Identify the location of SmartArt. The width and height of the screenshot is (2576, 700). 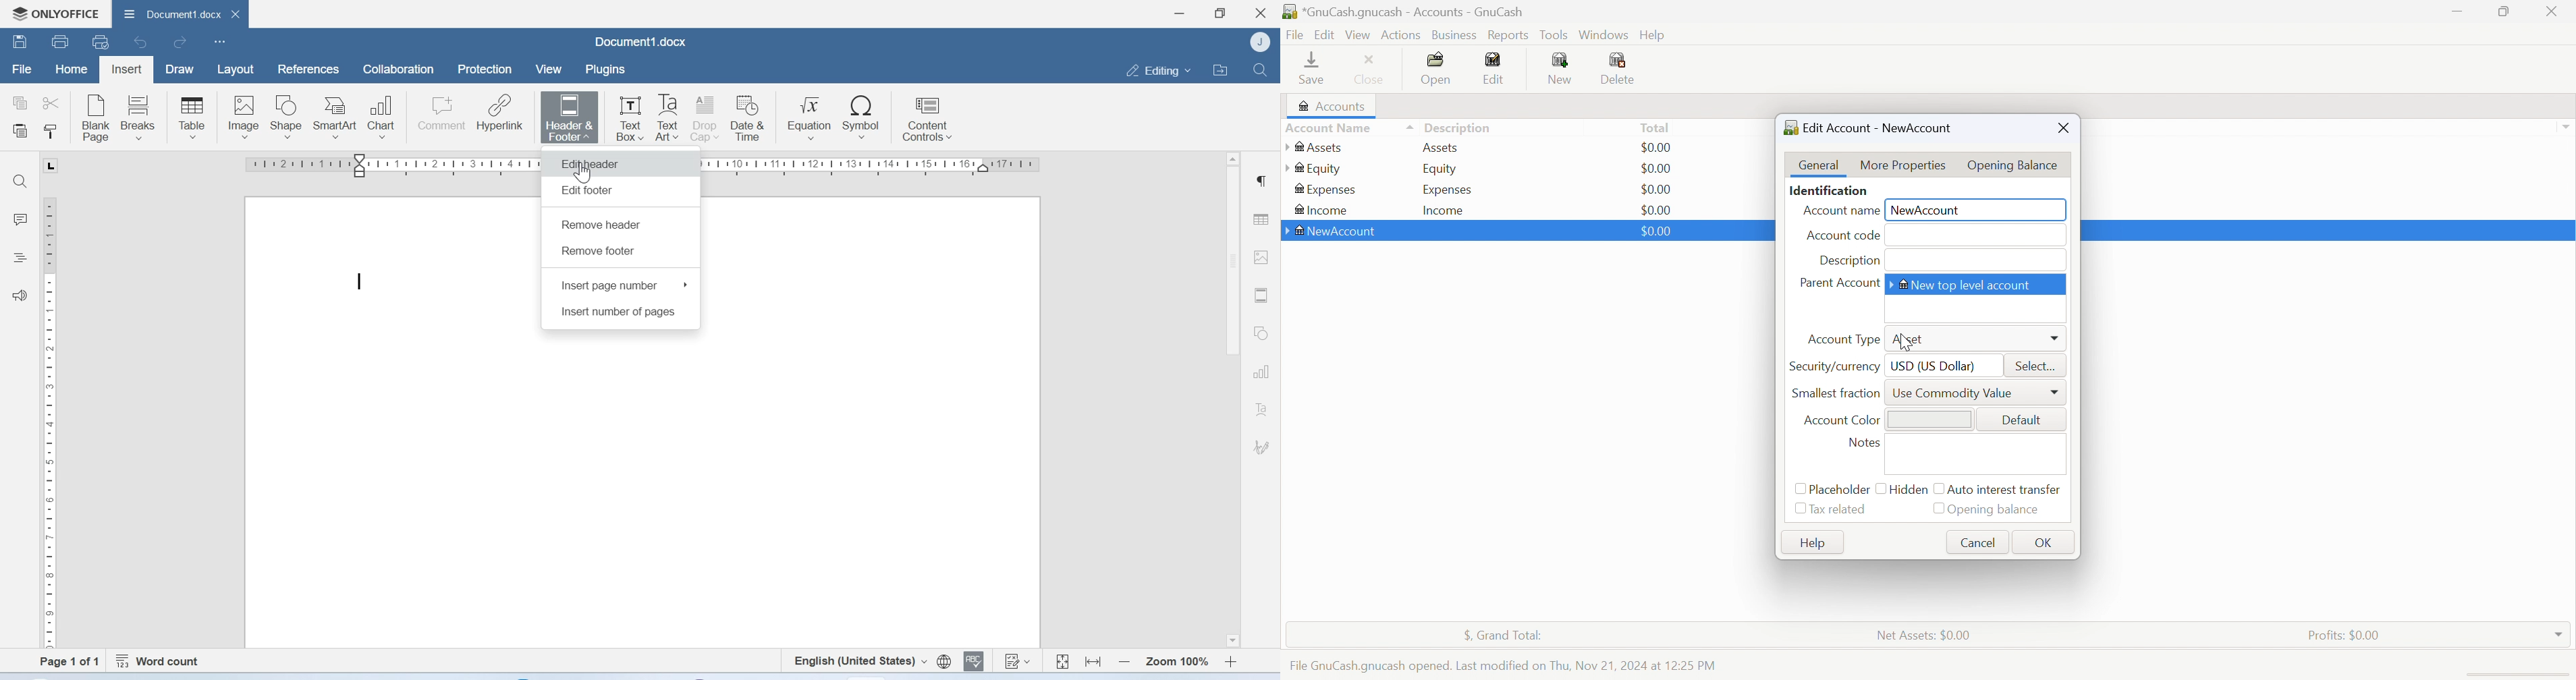
(338, 115).